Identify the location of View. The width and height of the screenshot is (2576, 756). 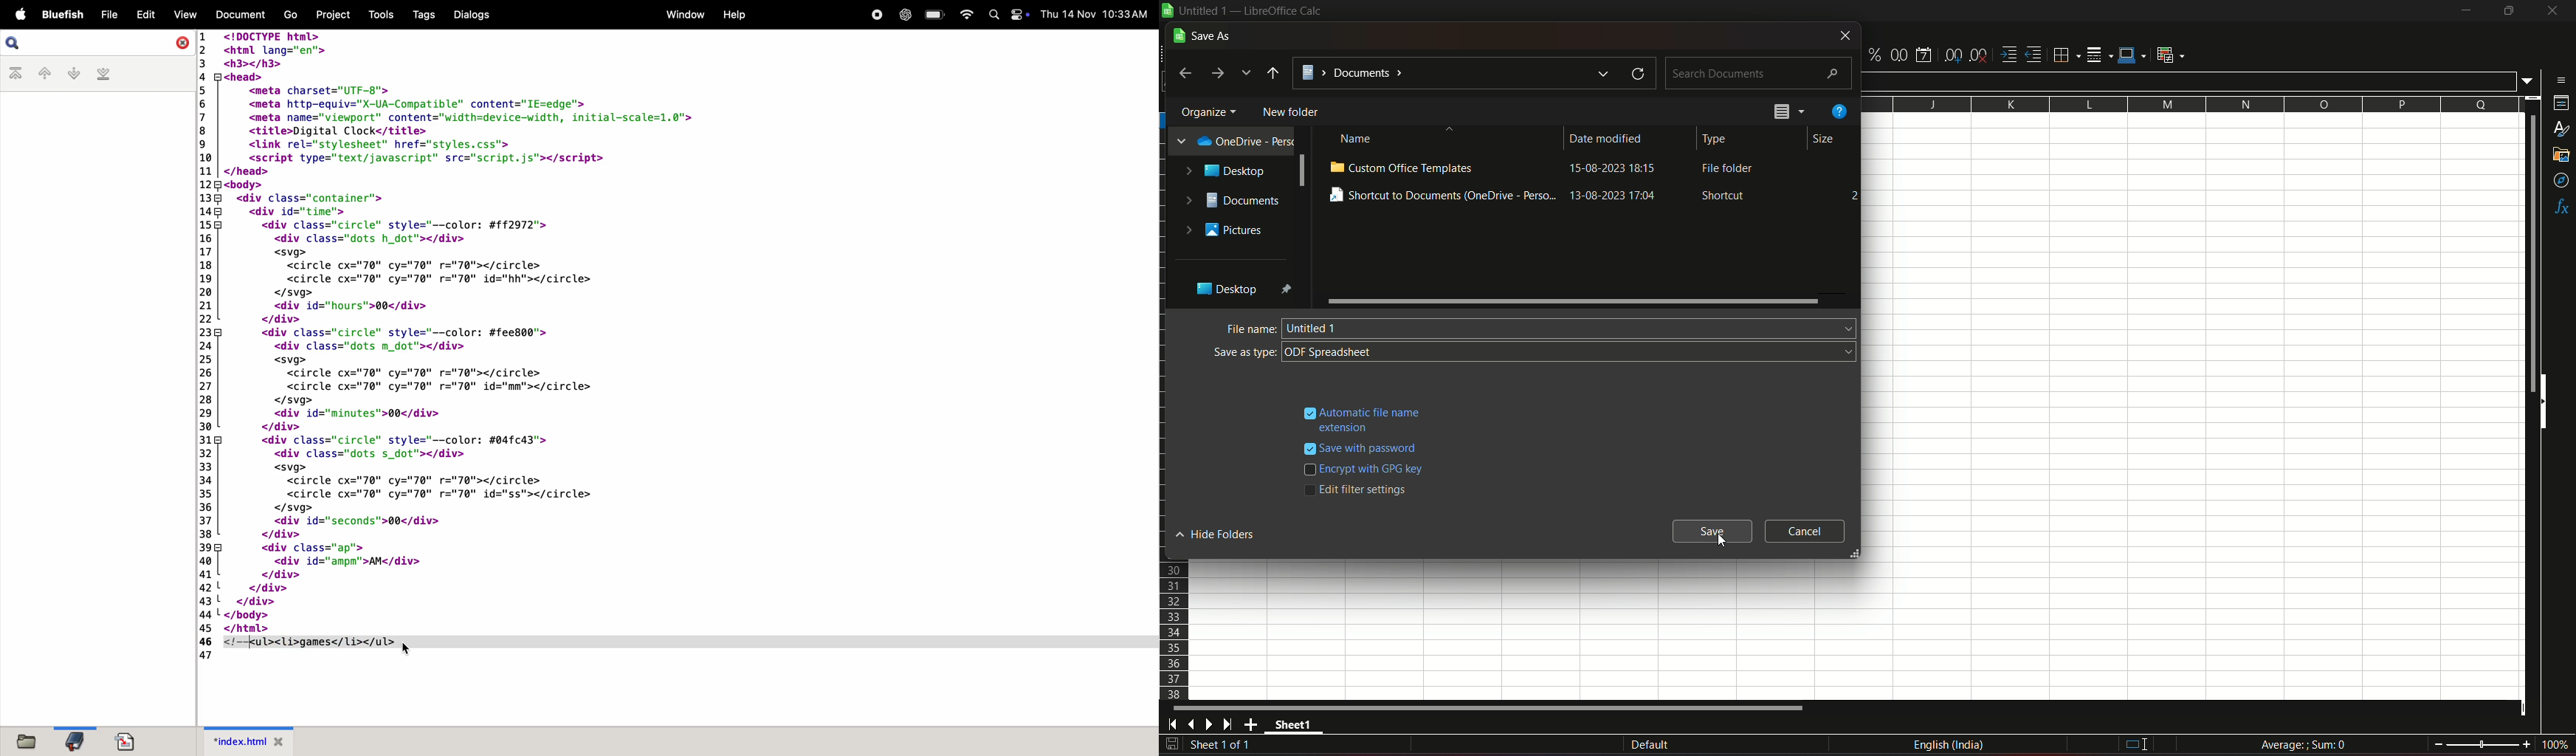
(185, 15).